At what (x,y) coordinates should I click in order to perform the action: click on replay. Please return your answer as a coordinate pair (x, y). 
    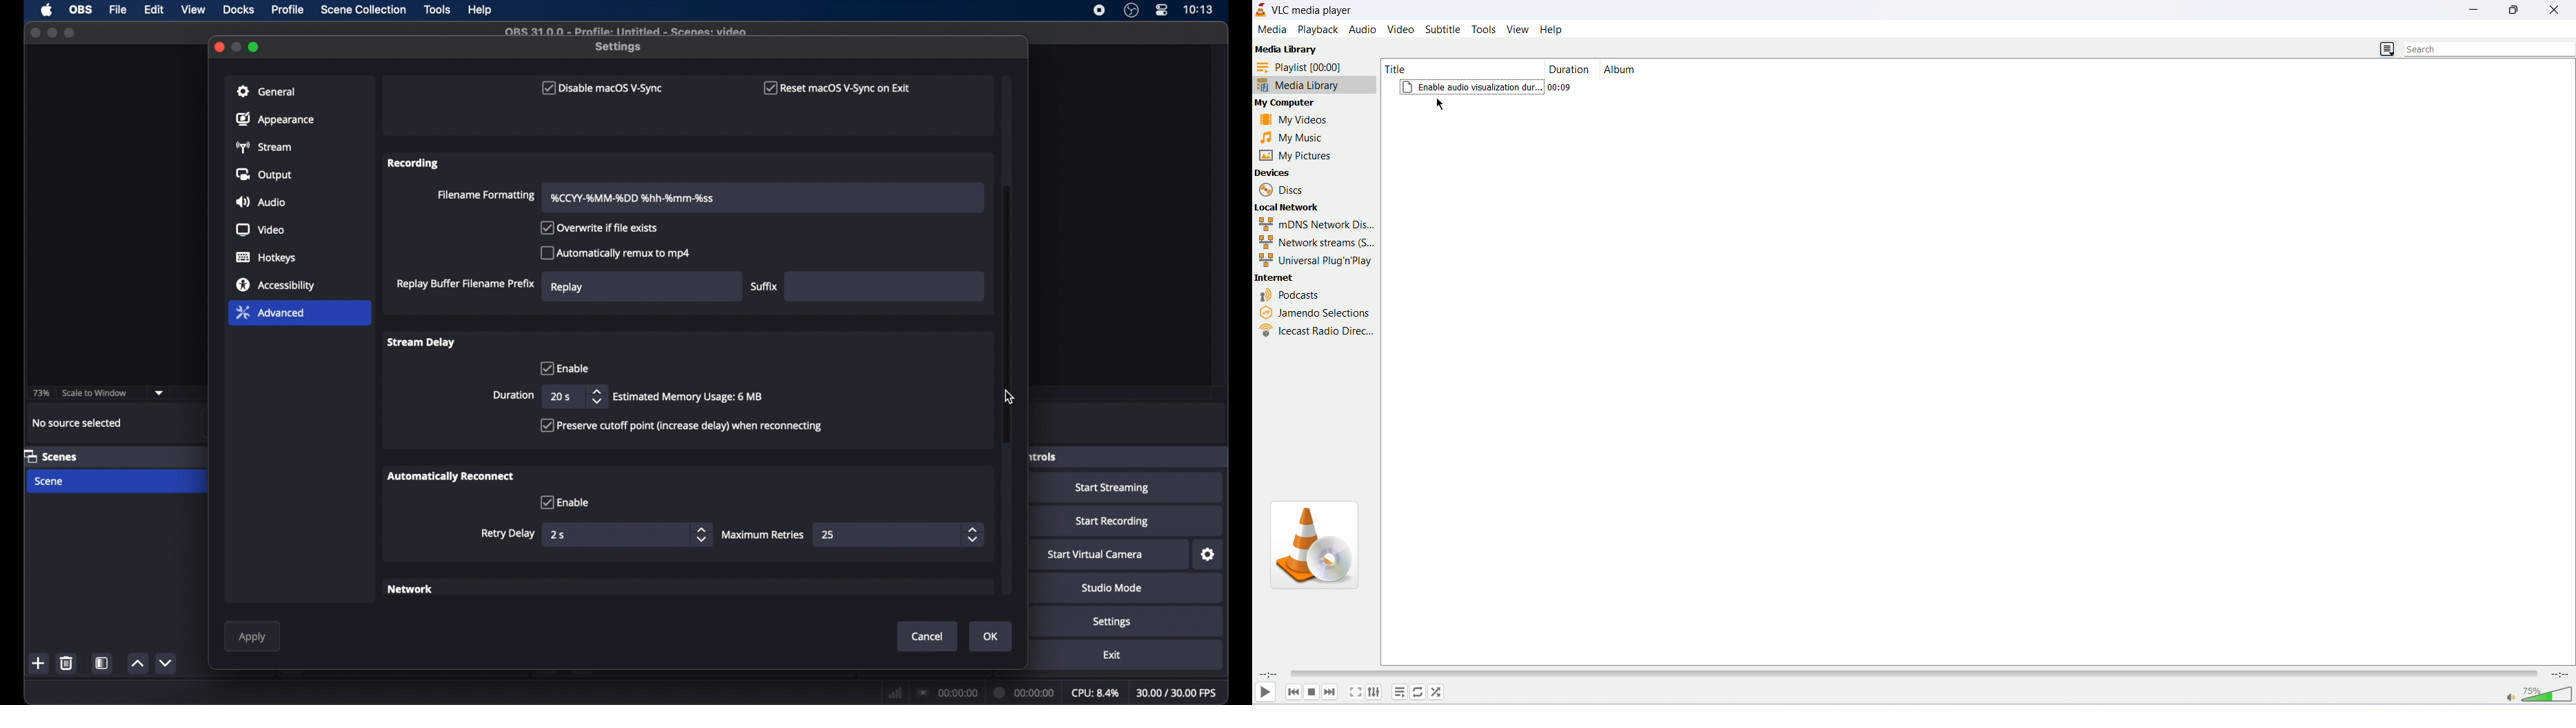
    Looking at the image, I should click on (568, 287).